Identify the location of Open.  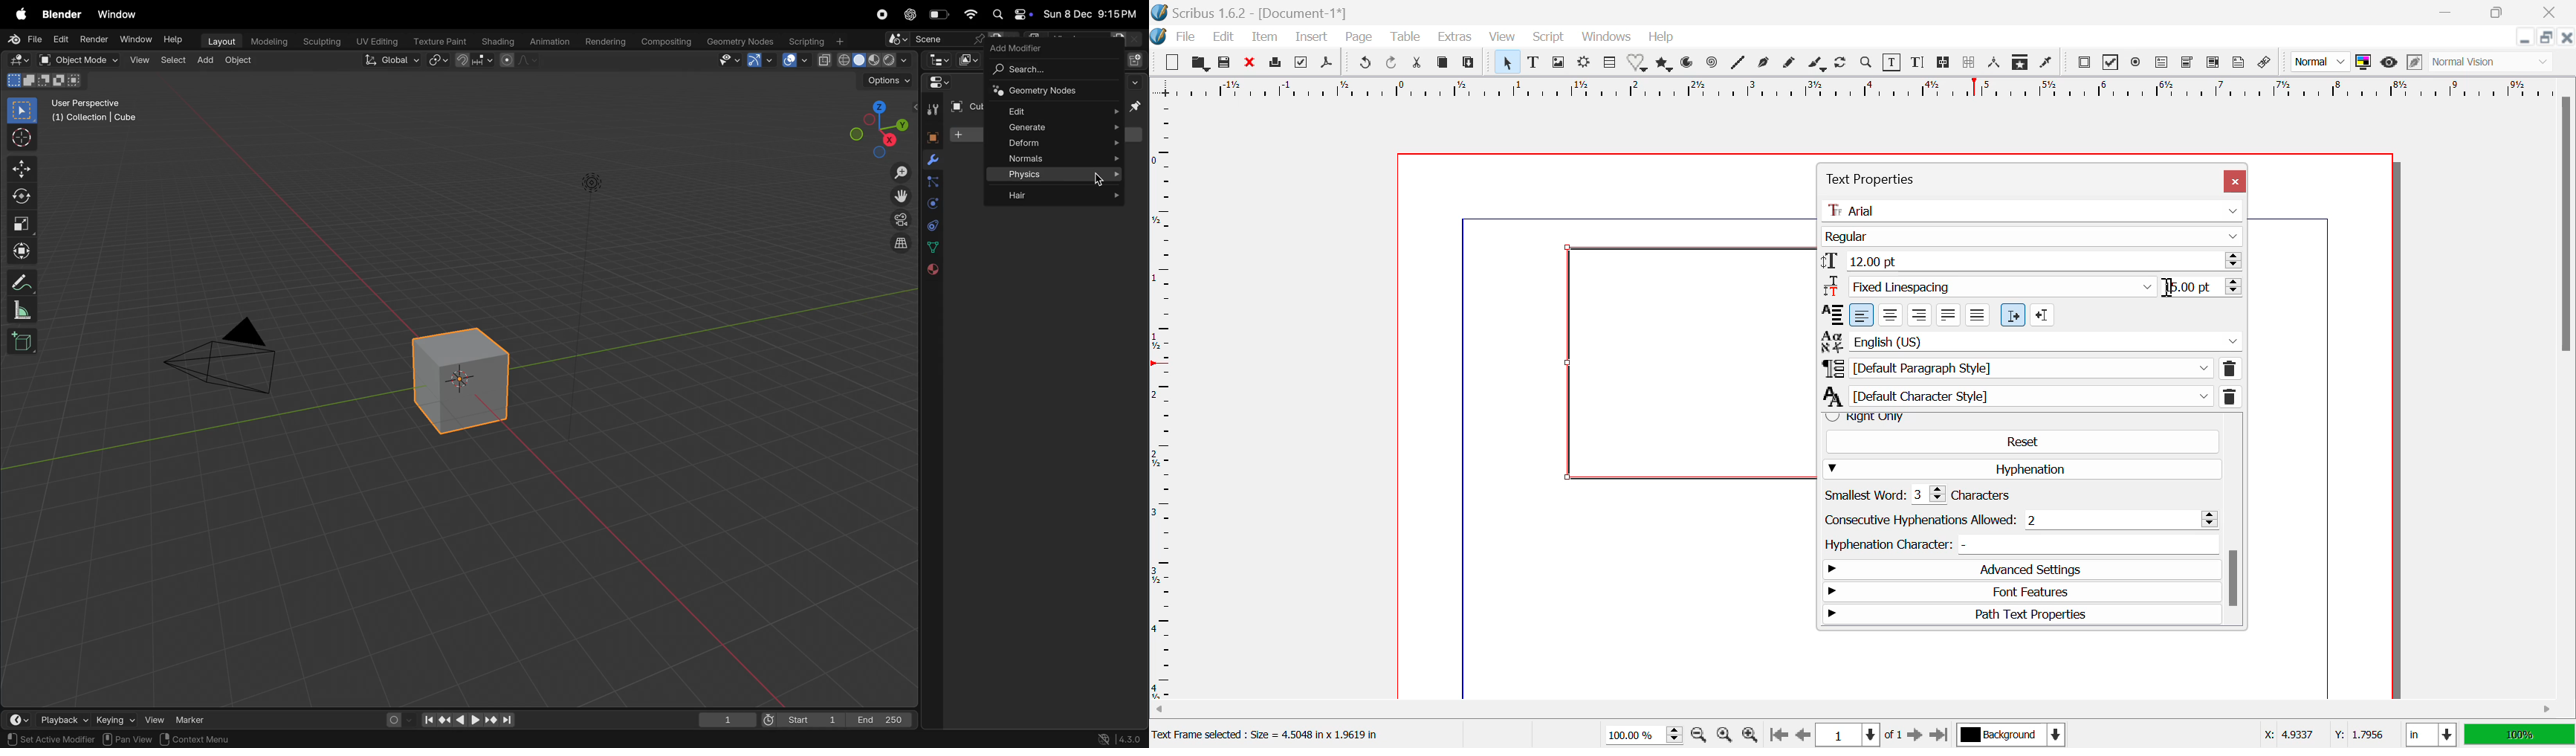
(1200, 62).